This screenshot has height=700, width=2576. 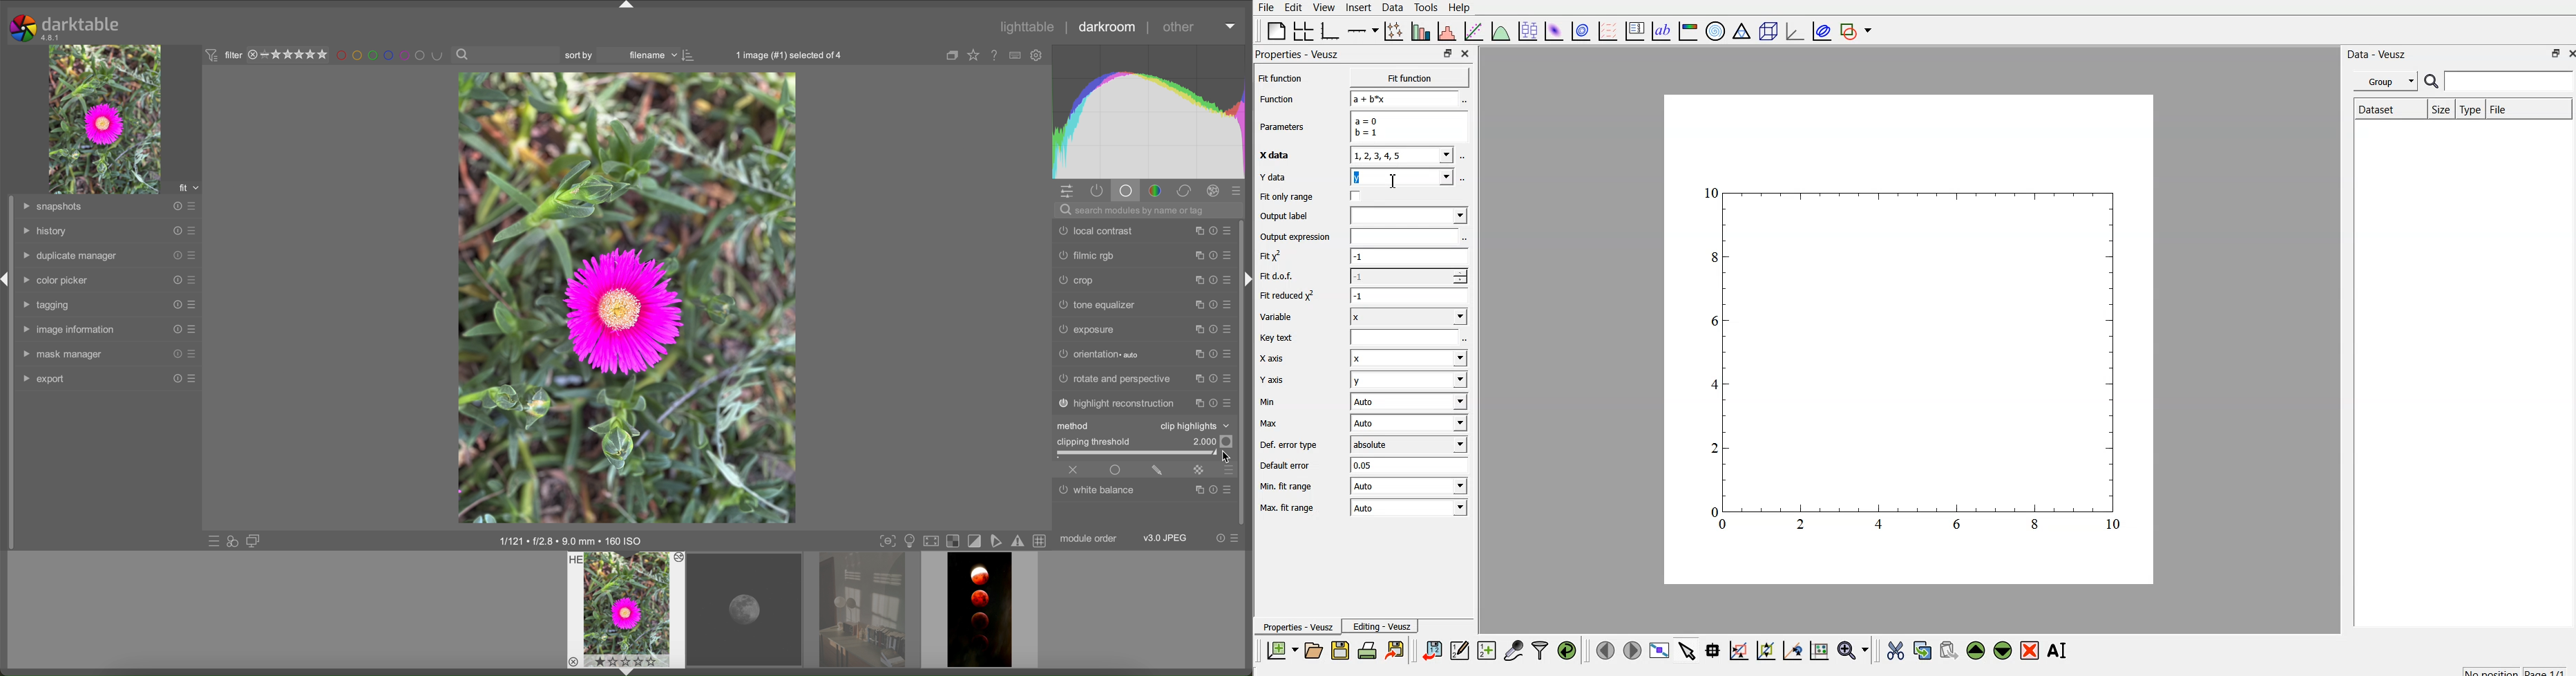 What do you see at coordinates (1229, 256) in the screenshot?
I see `presets` at bounding box center [1229, 256].